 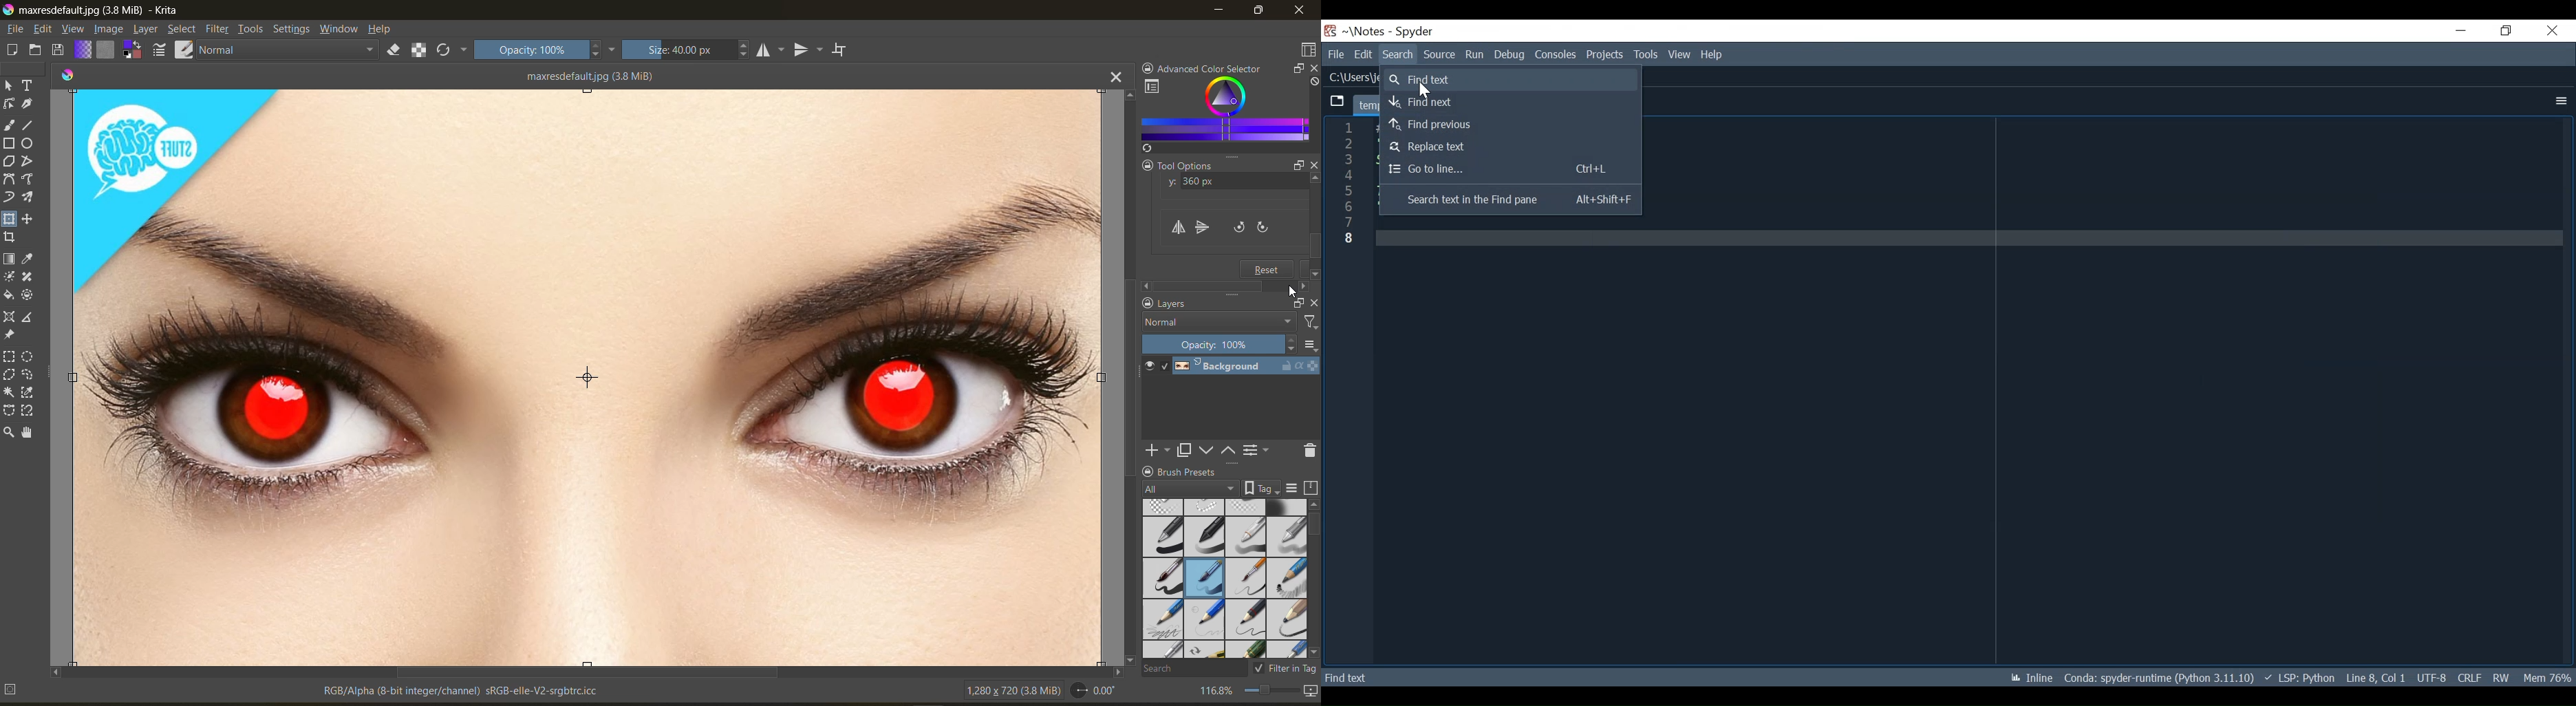 What do you see at coordinates (8, 409) in the screenshot?
I see `tool` at bounding box center [8, 409].